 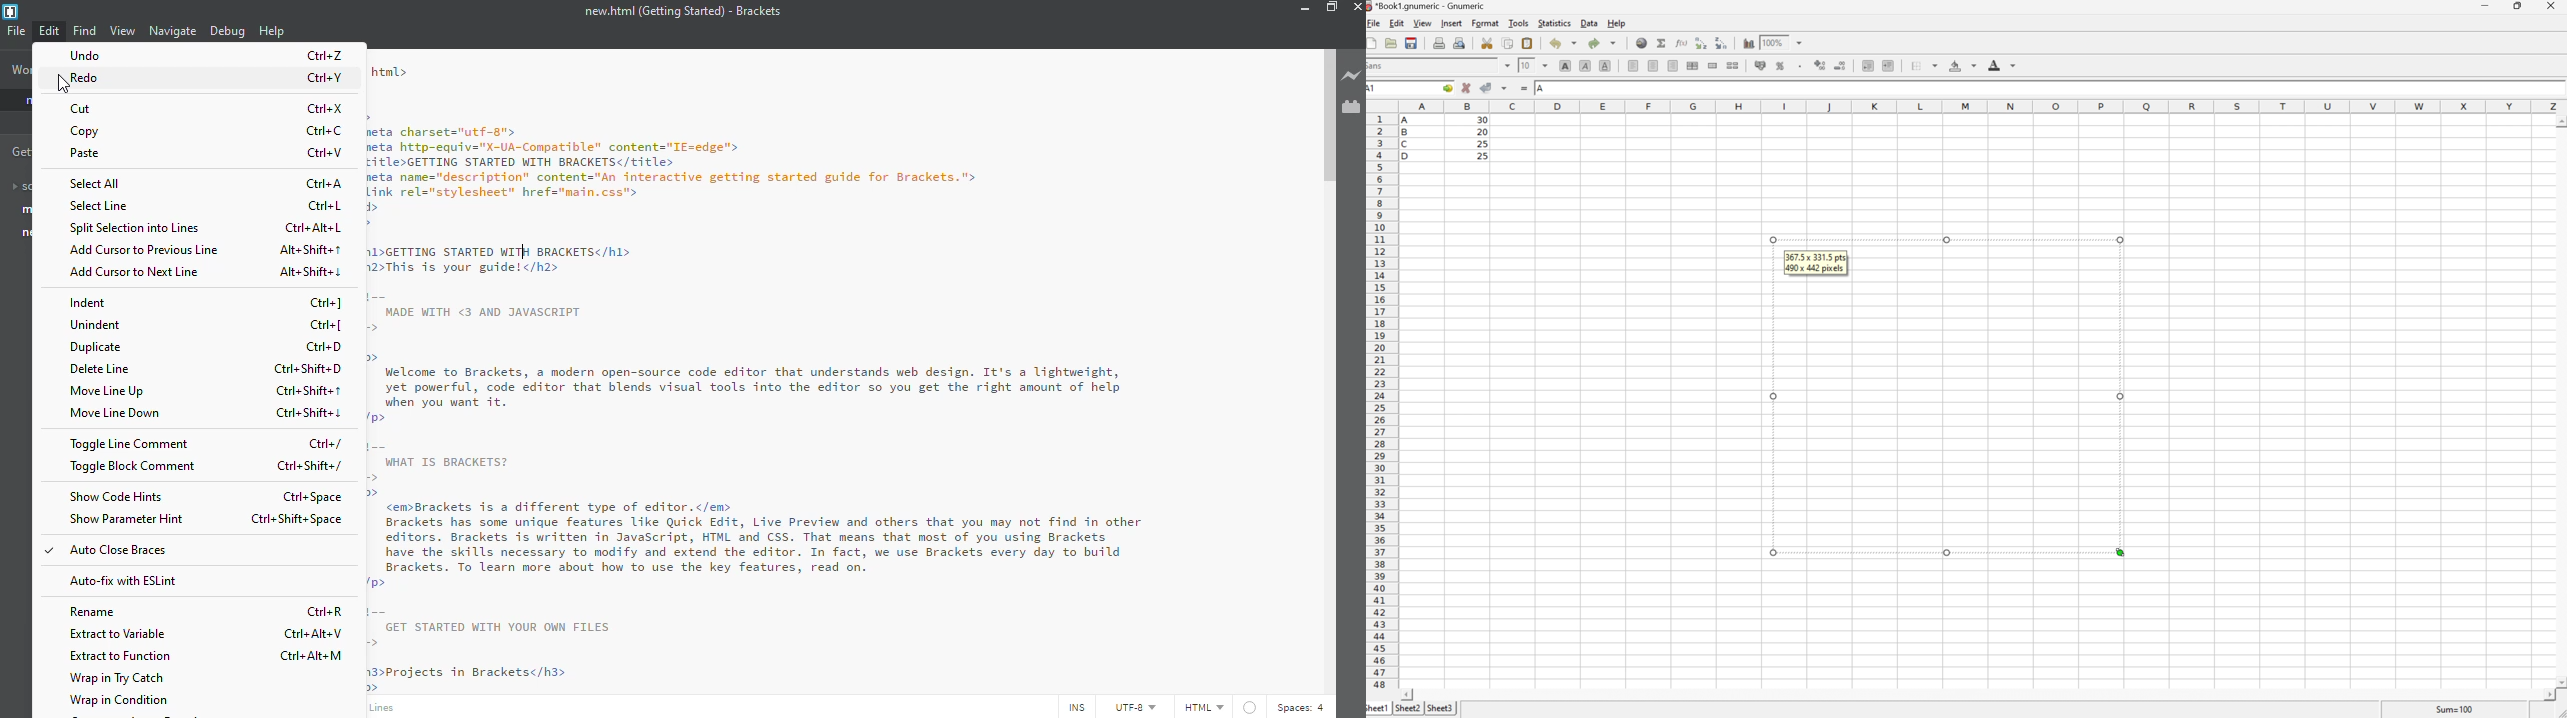 I want to click on 30, so click(x=1481, y=121).